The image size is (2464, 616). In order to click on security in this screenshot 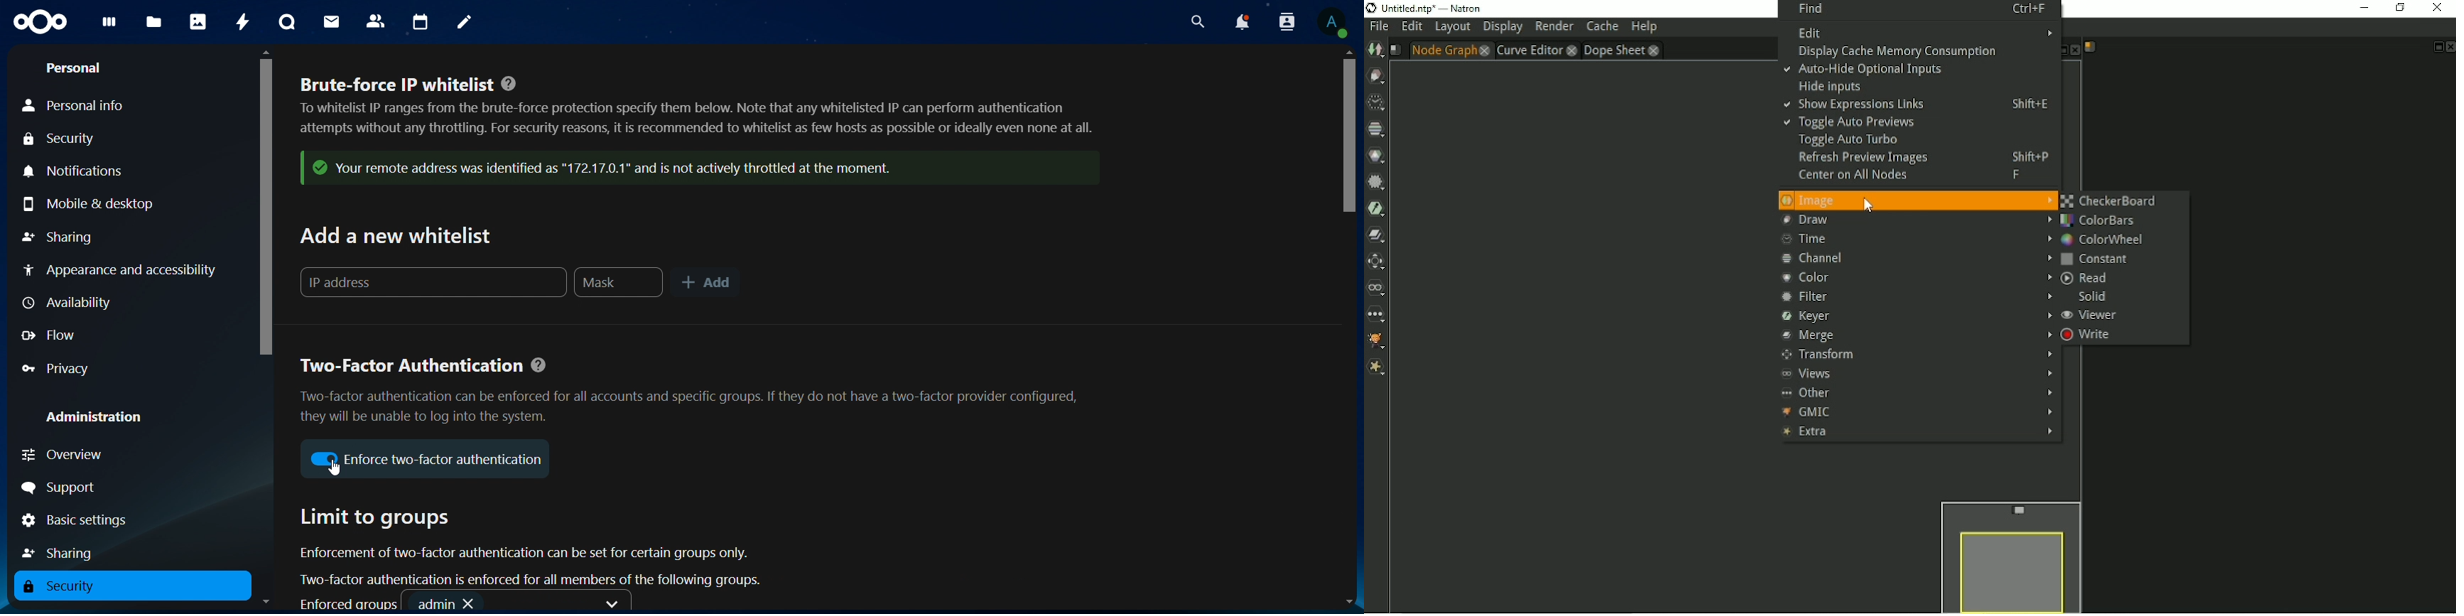, I will do `click(60, 140)`.